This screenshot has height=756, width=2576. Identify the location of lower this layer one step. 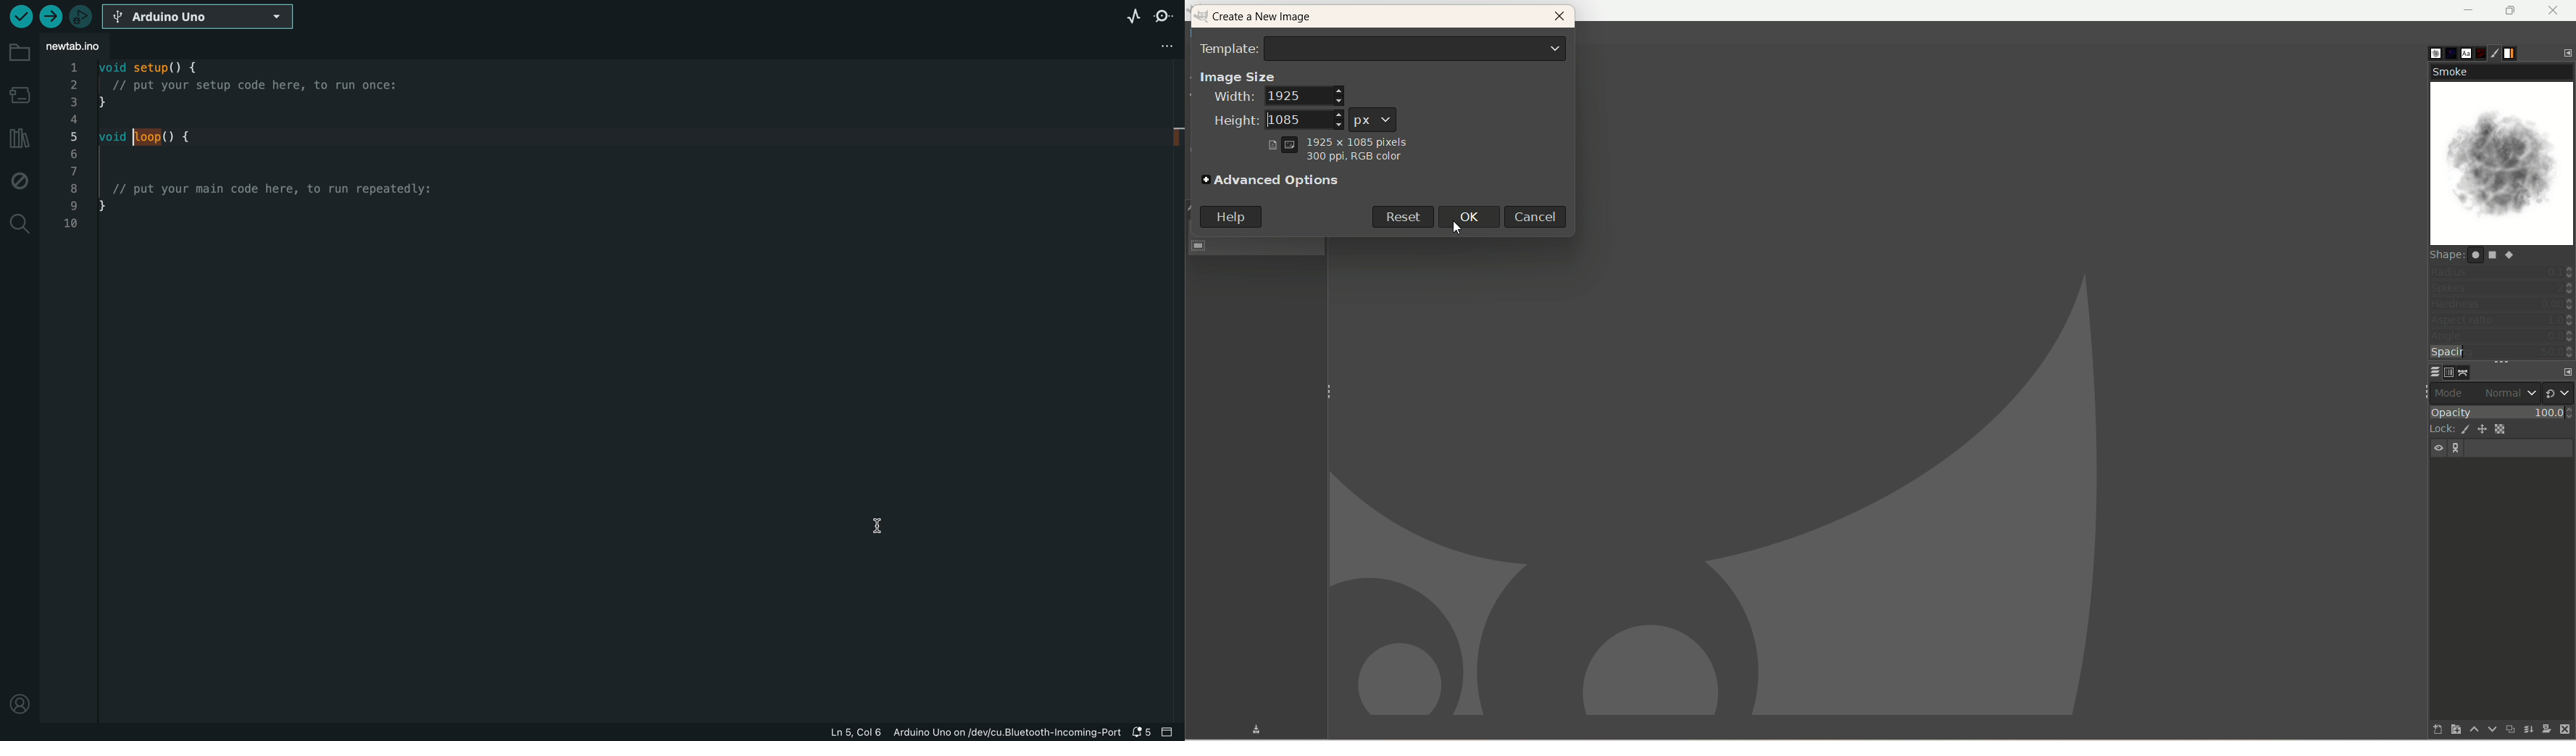
(2486, 729).